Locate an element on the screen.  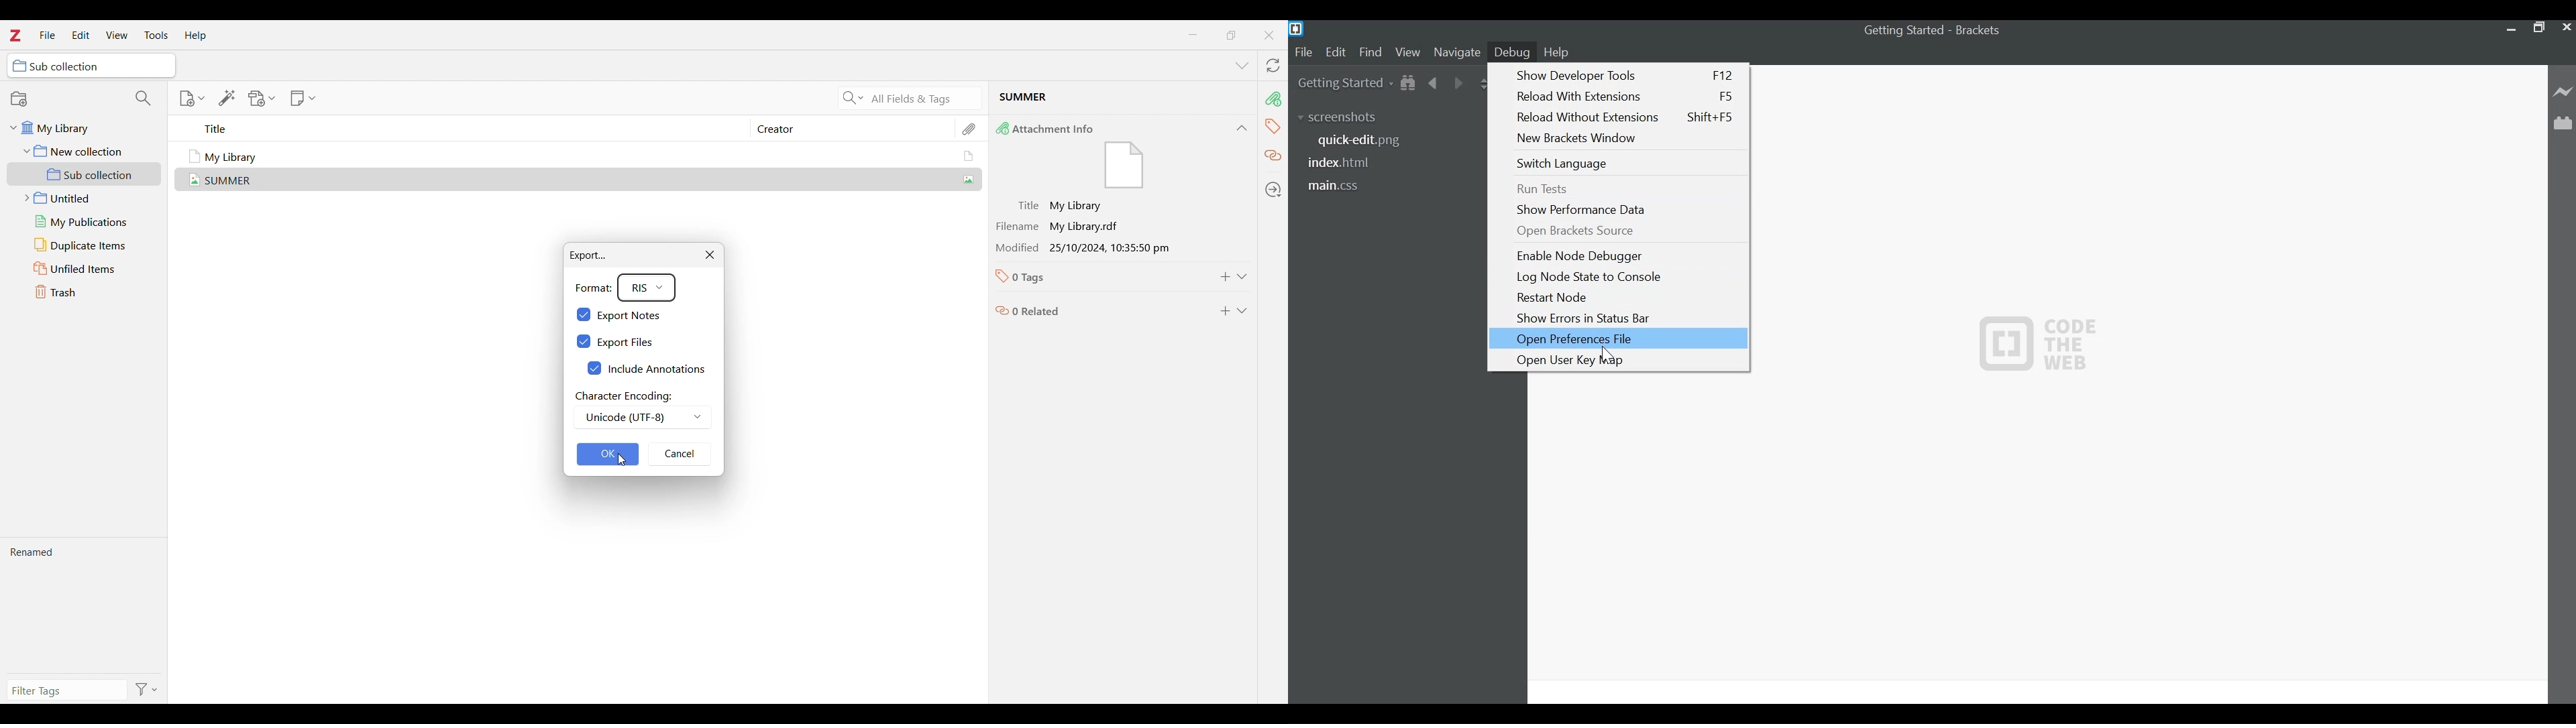
My Library is located at coordinates (583, 156).